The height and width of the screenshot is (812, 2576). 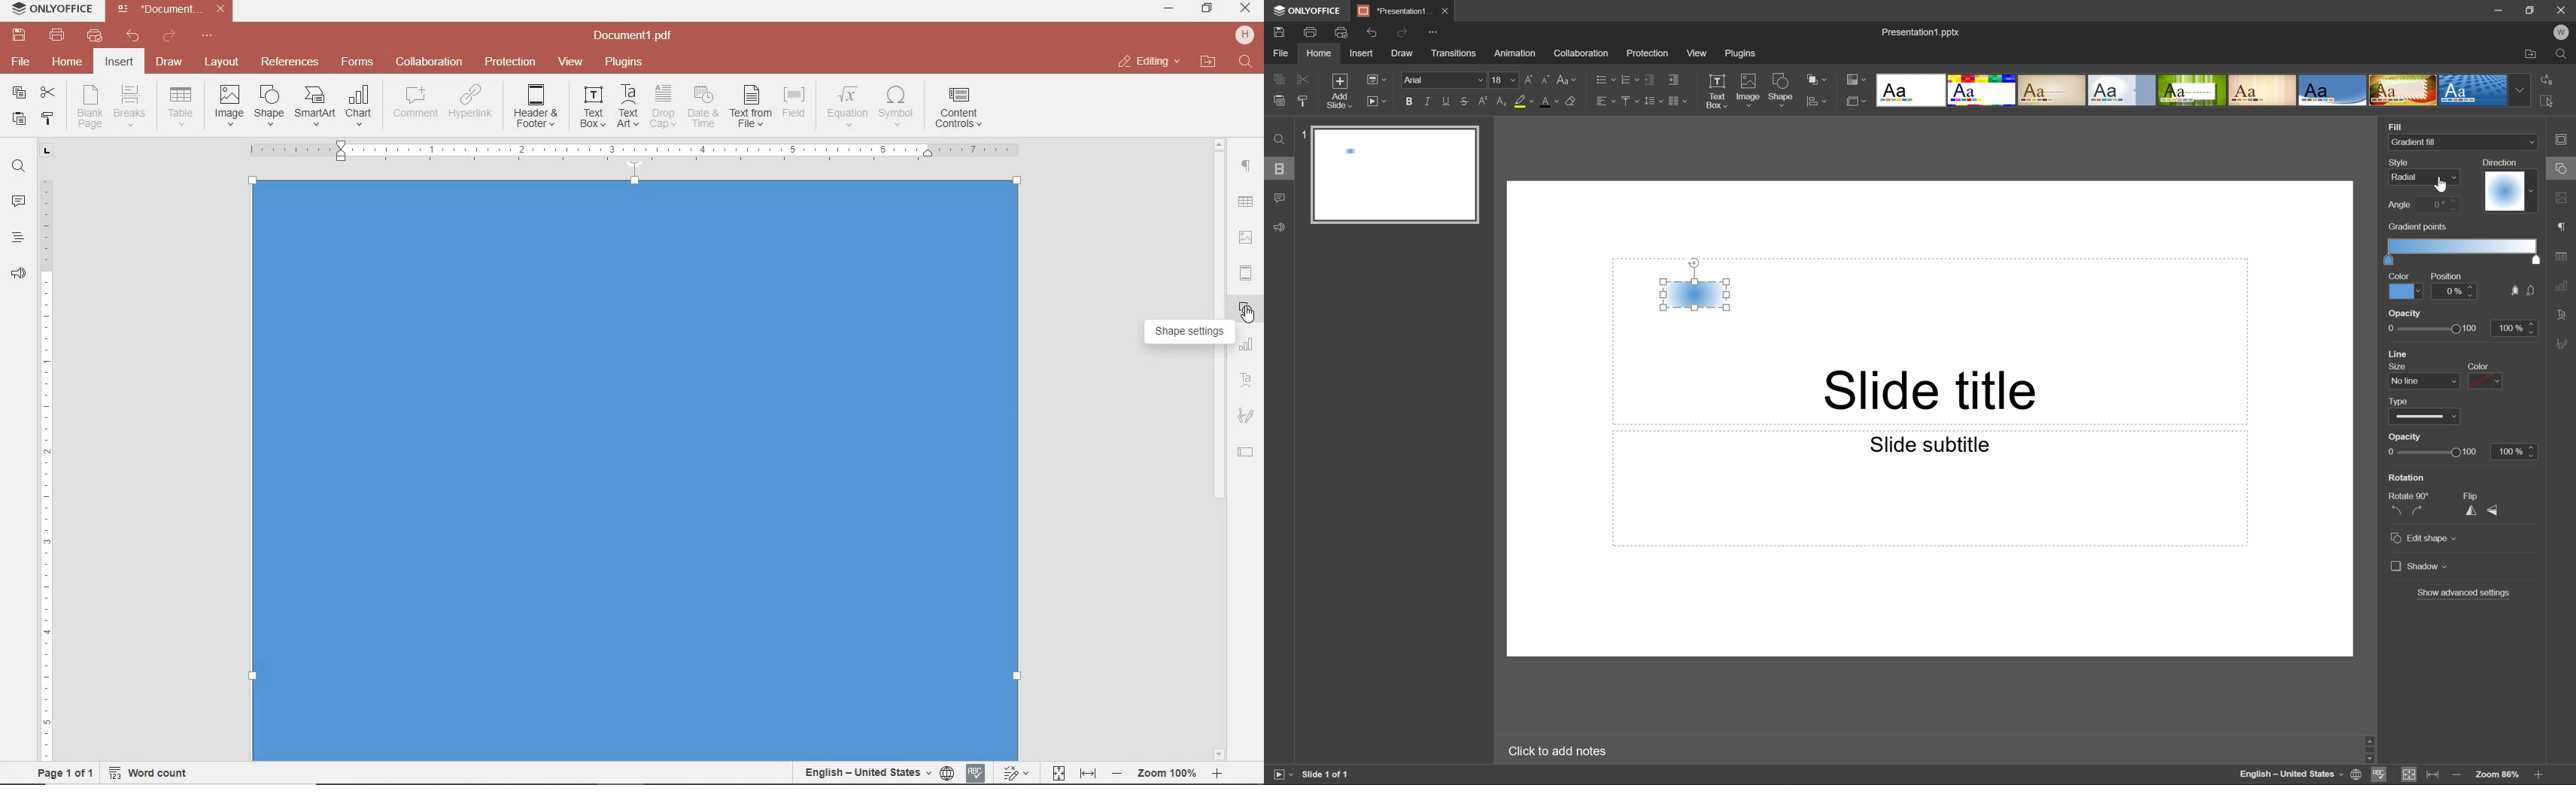 I want to click on Scroll Down, so click(x=2538, y=759).